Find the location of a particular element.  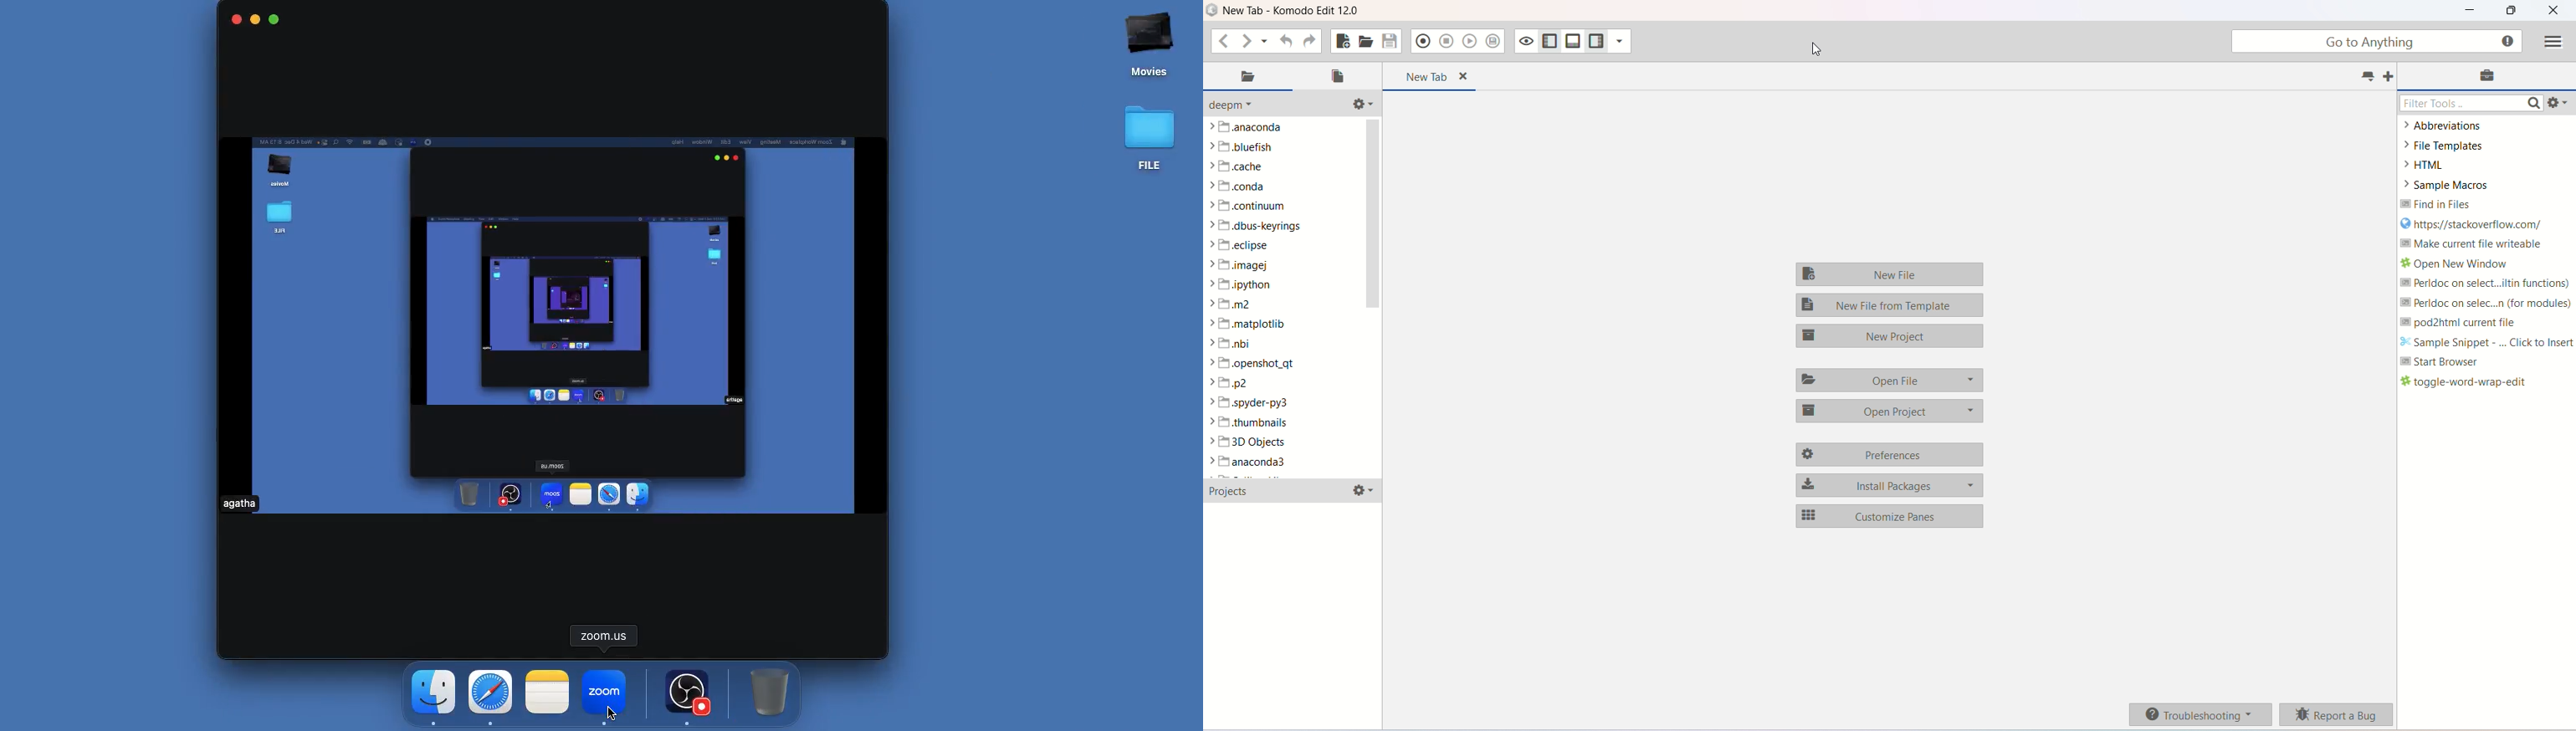

HTML is located at coordinates (2442, 167).